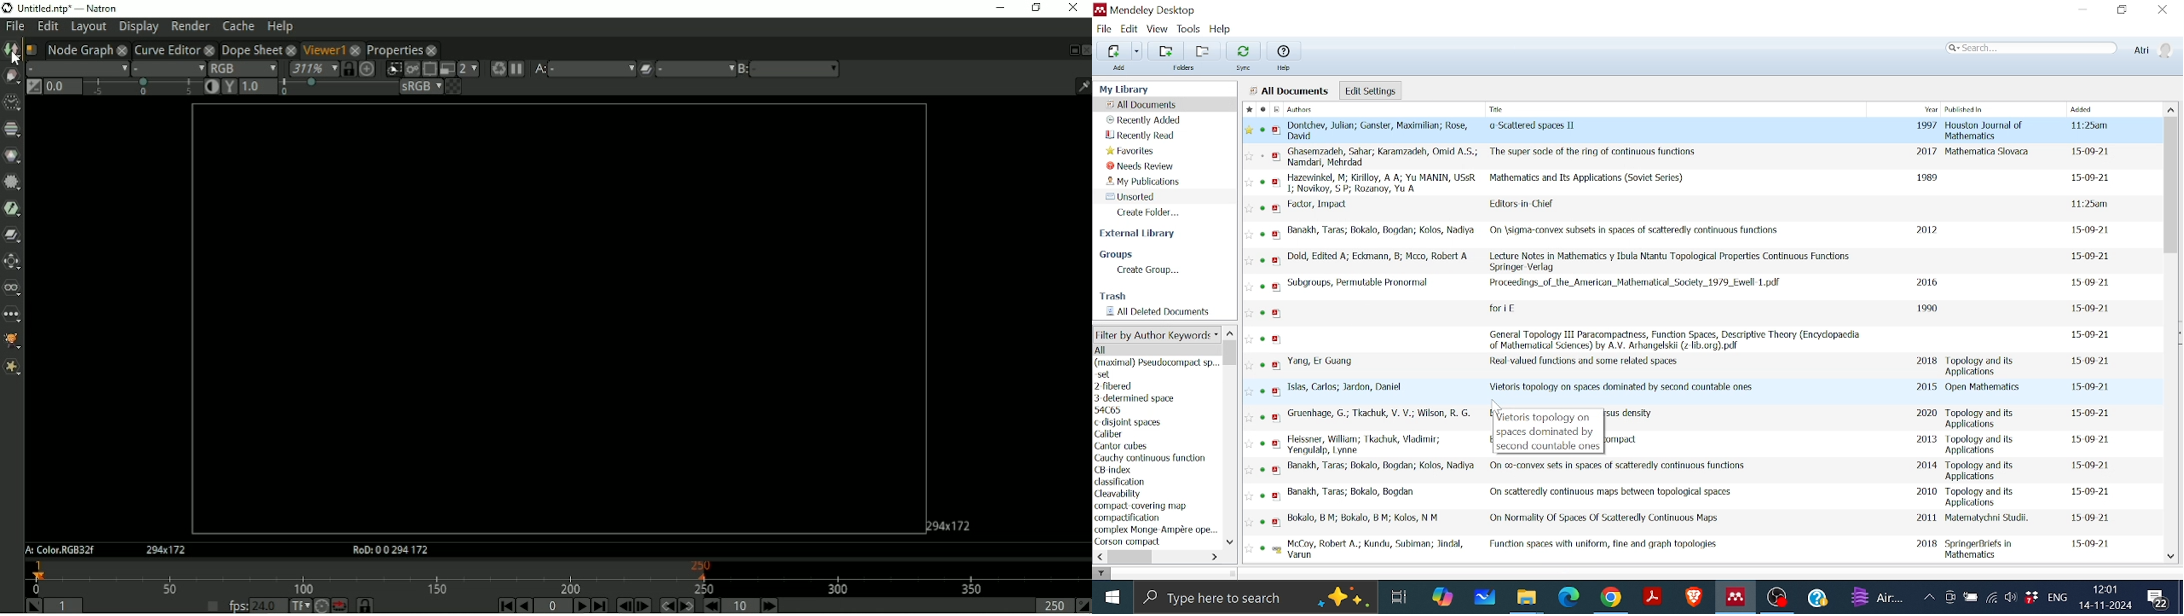 The width and height of the screenshot is (2184, 616). Describe the element at coordinates (1927, 463) in the screenshot. I see `2014` at that location.